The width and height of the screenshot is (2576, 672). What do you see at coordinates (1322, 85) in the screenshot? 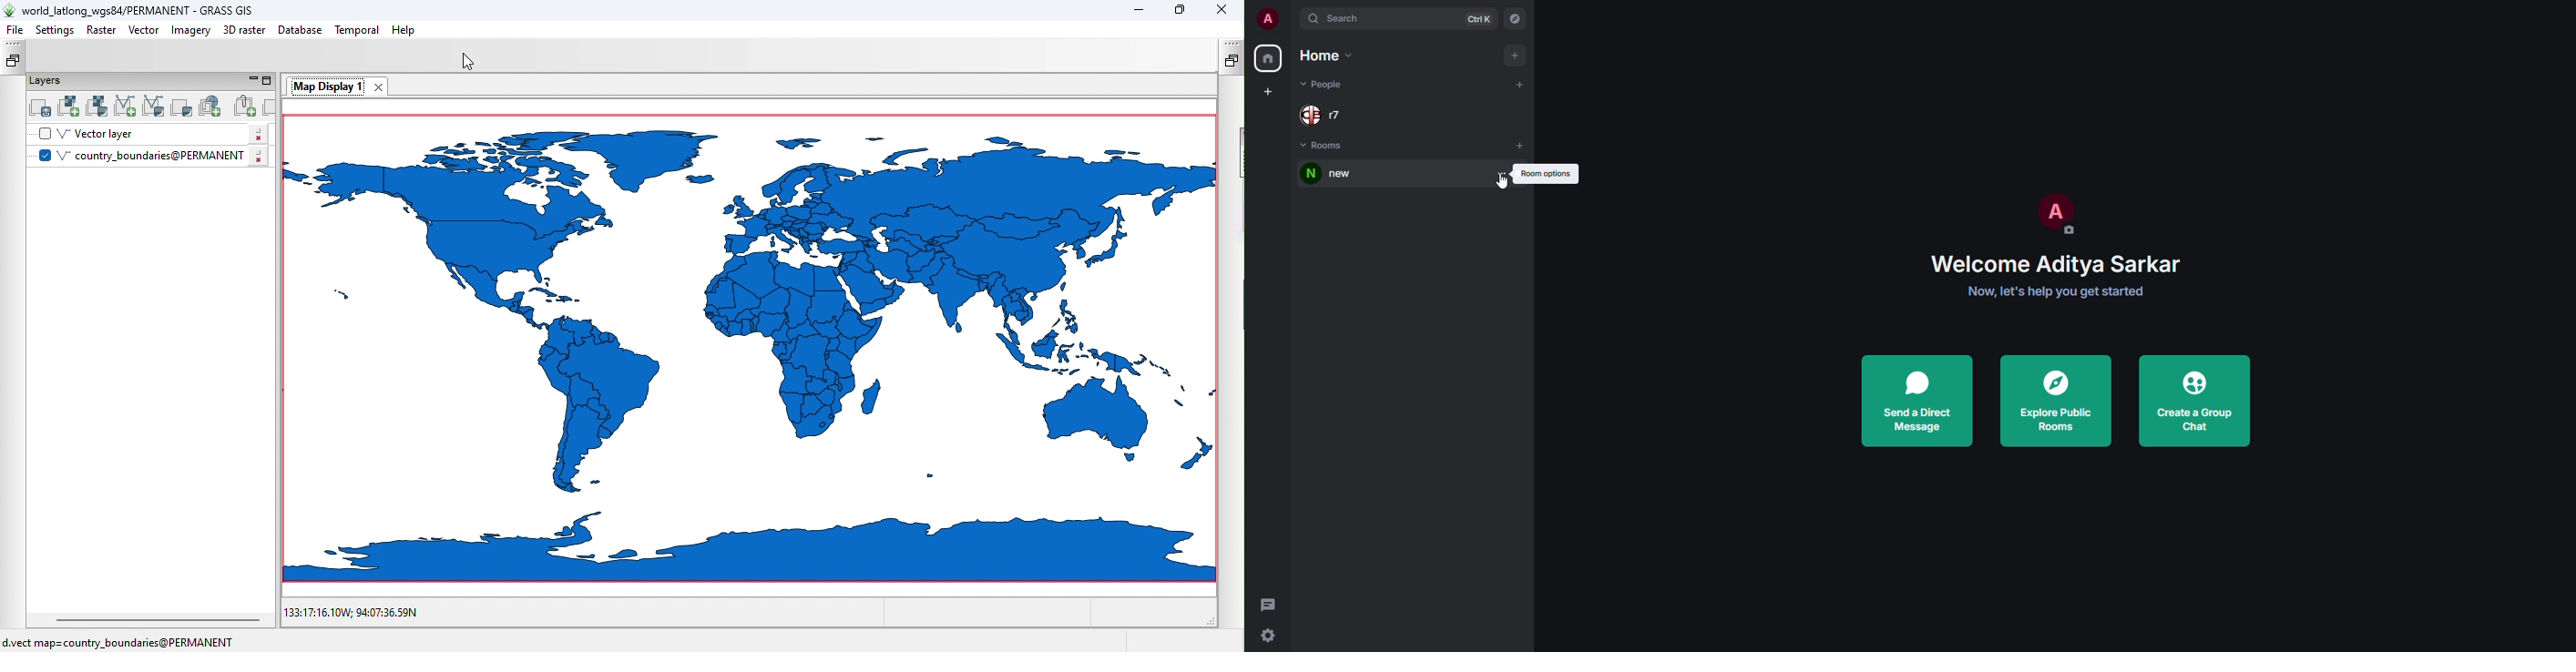
I see `people` at bounding box center [1322, 85].